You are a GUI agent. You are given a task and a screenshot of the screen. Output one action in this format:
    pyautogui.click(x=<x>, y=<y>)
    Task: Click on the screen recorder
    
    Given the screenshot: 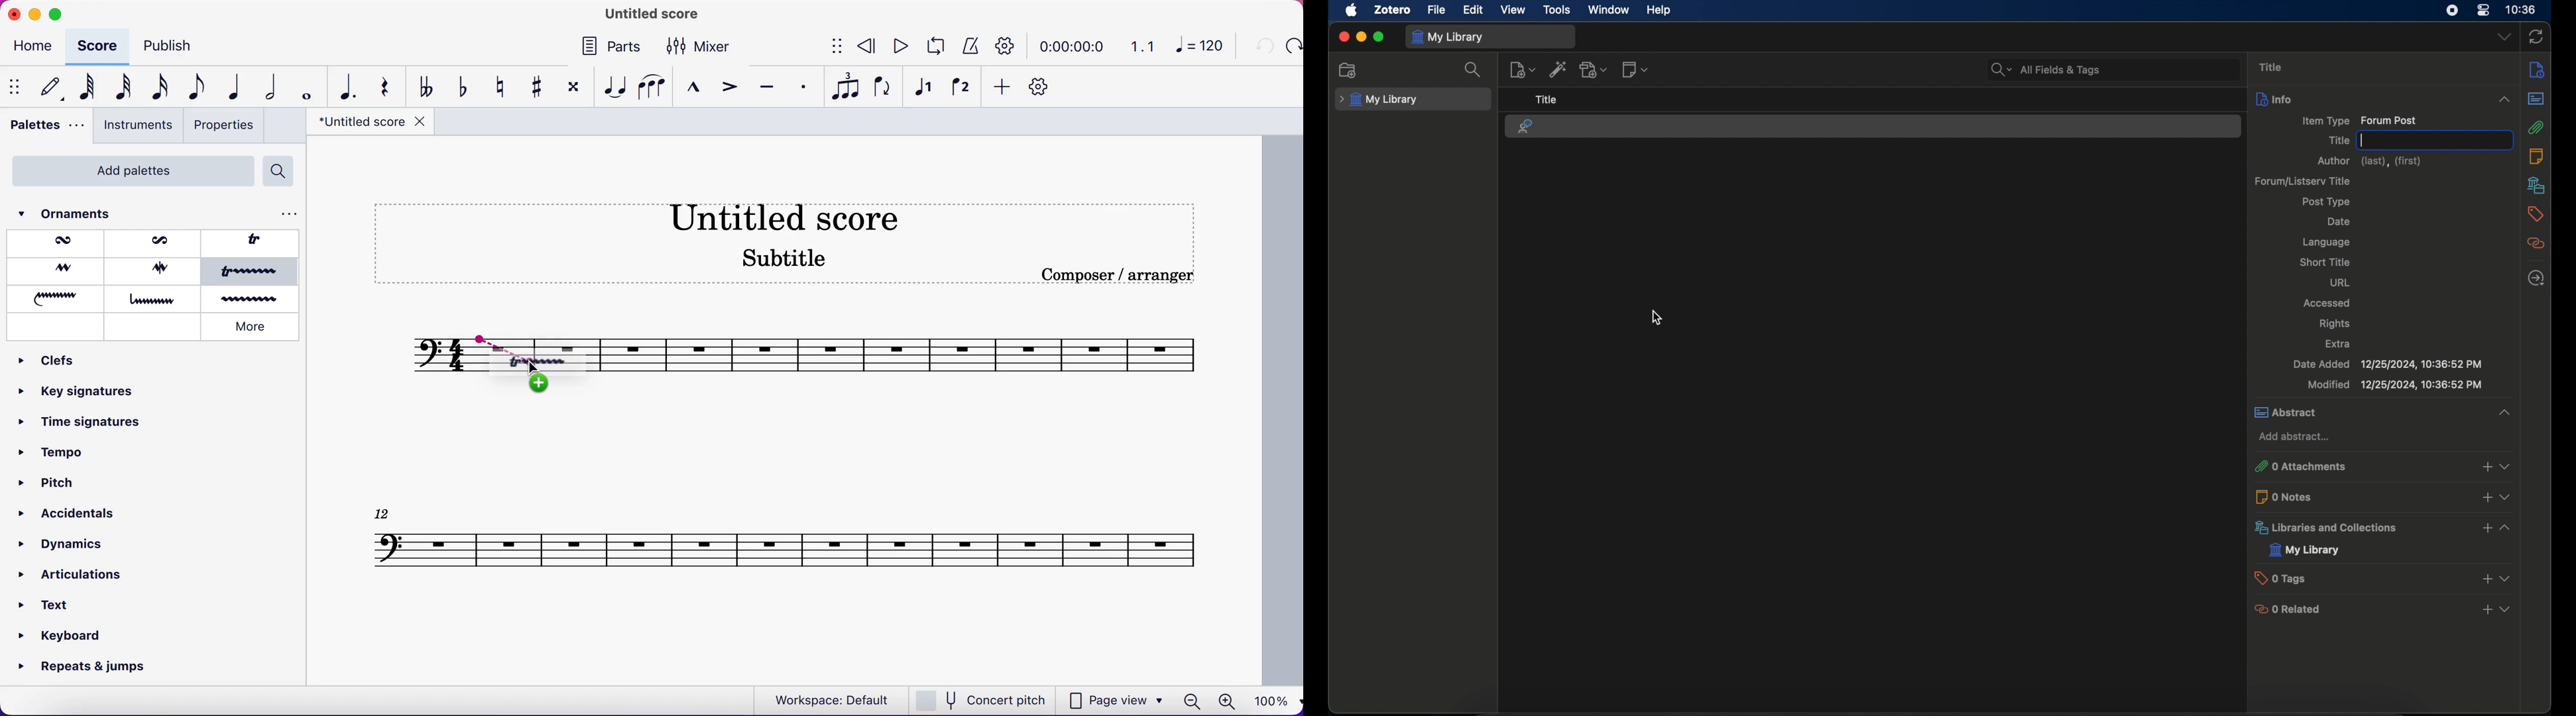 What is the action you would take?
    pyautogui.click(x=2451, y=11)
    